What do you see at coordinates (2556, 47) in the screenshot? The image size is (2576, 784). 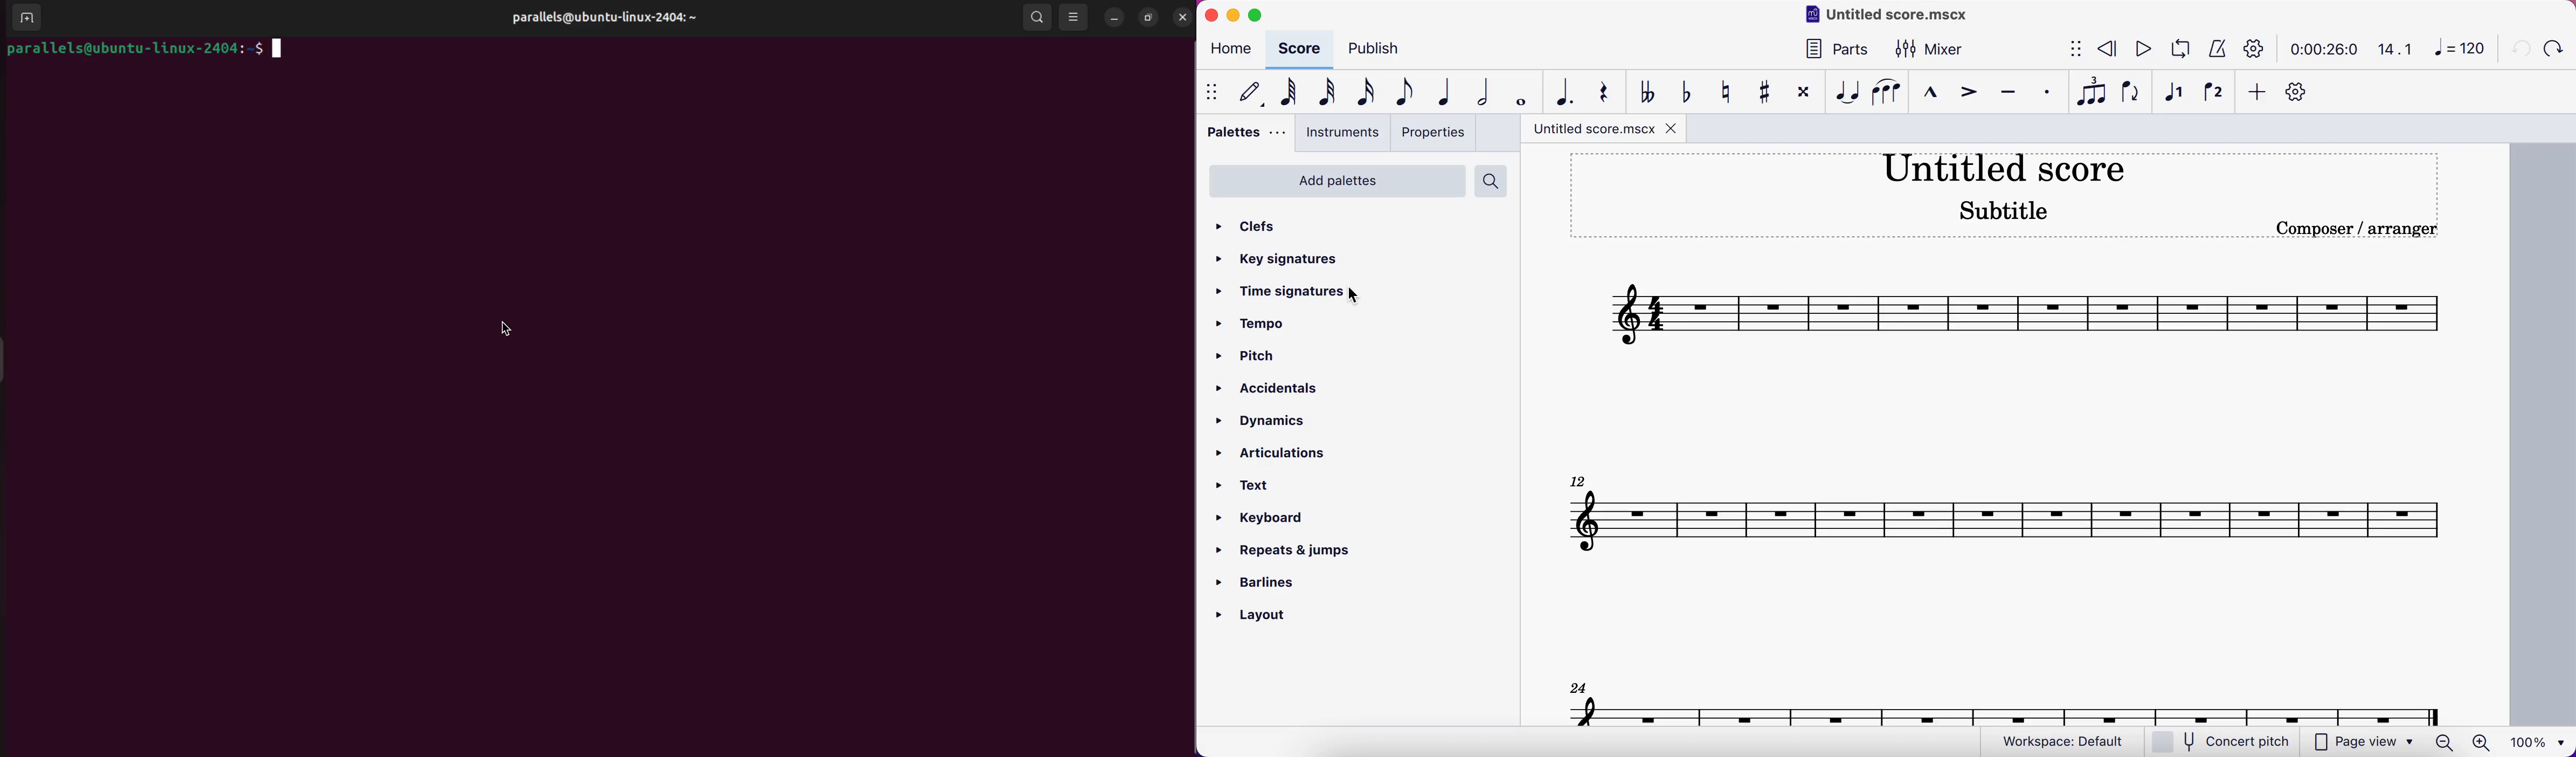 I see `redo` at bounding box center [2556, 47].